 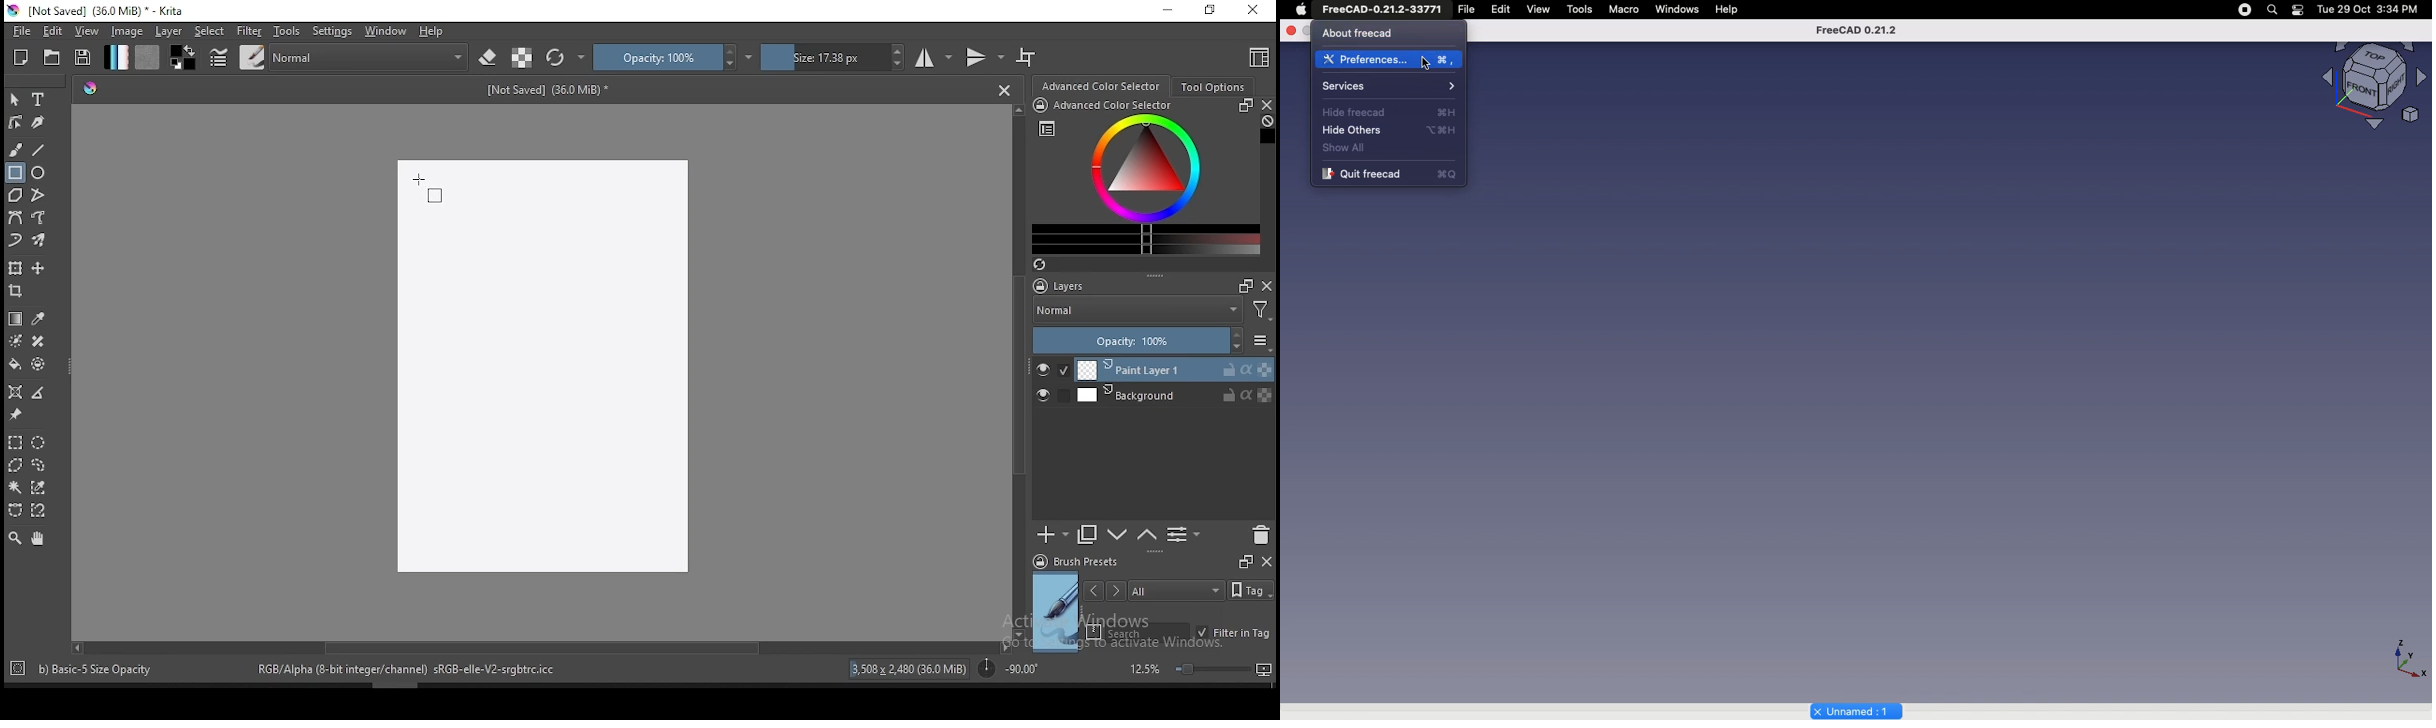 I want to click on Filter, so click(x=1261, y=313).